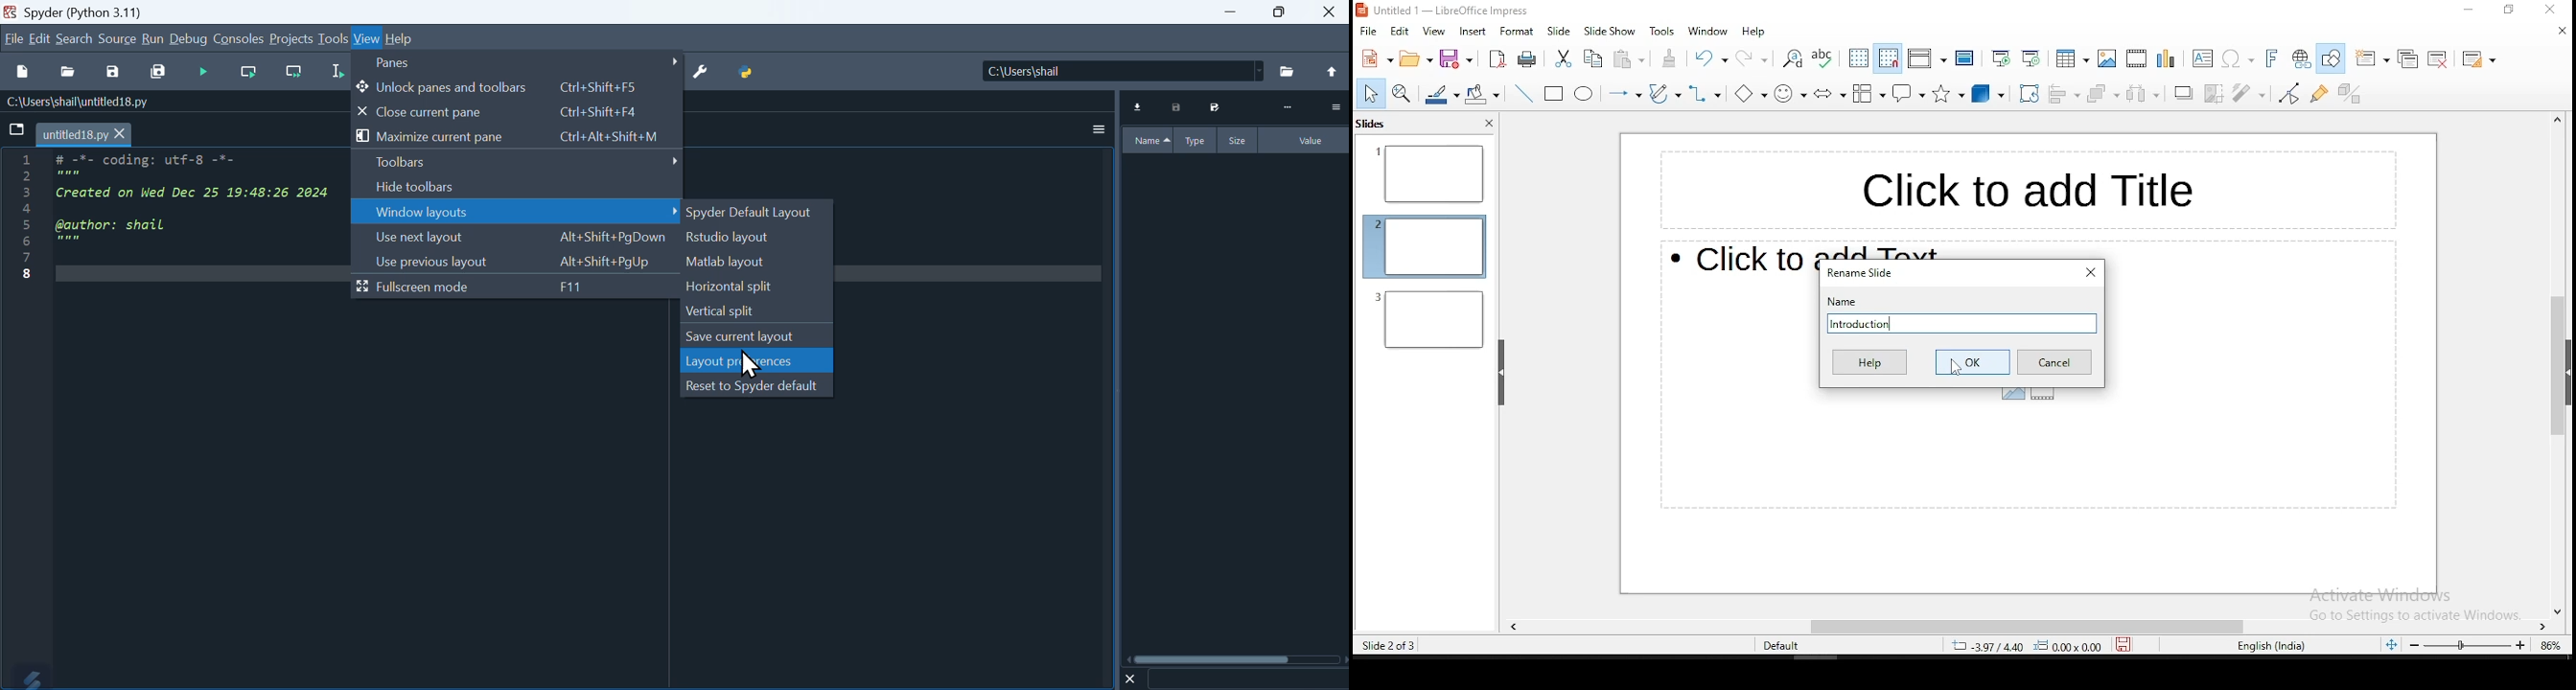 This screenshot has height=700, width=2576. I want to click on Folder, so click(1289, 72).